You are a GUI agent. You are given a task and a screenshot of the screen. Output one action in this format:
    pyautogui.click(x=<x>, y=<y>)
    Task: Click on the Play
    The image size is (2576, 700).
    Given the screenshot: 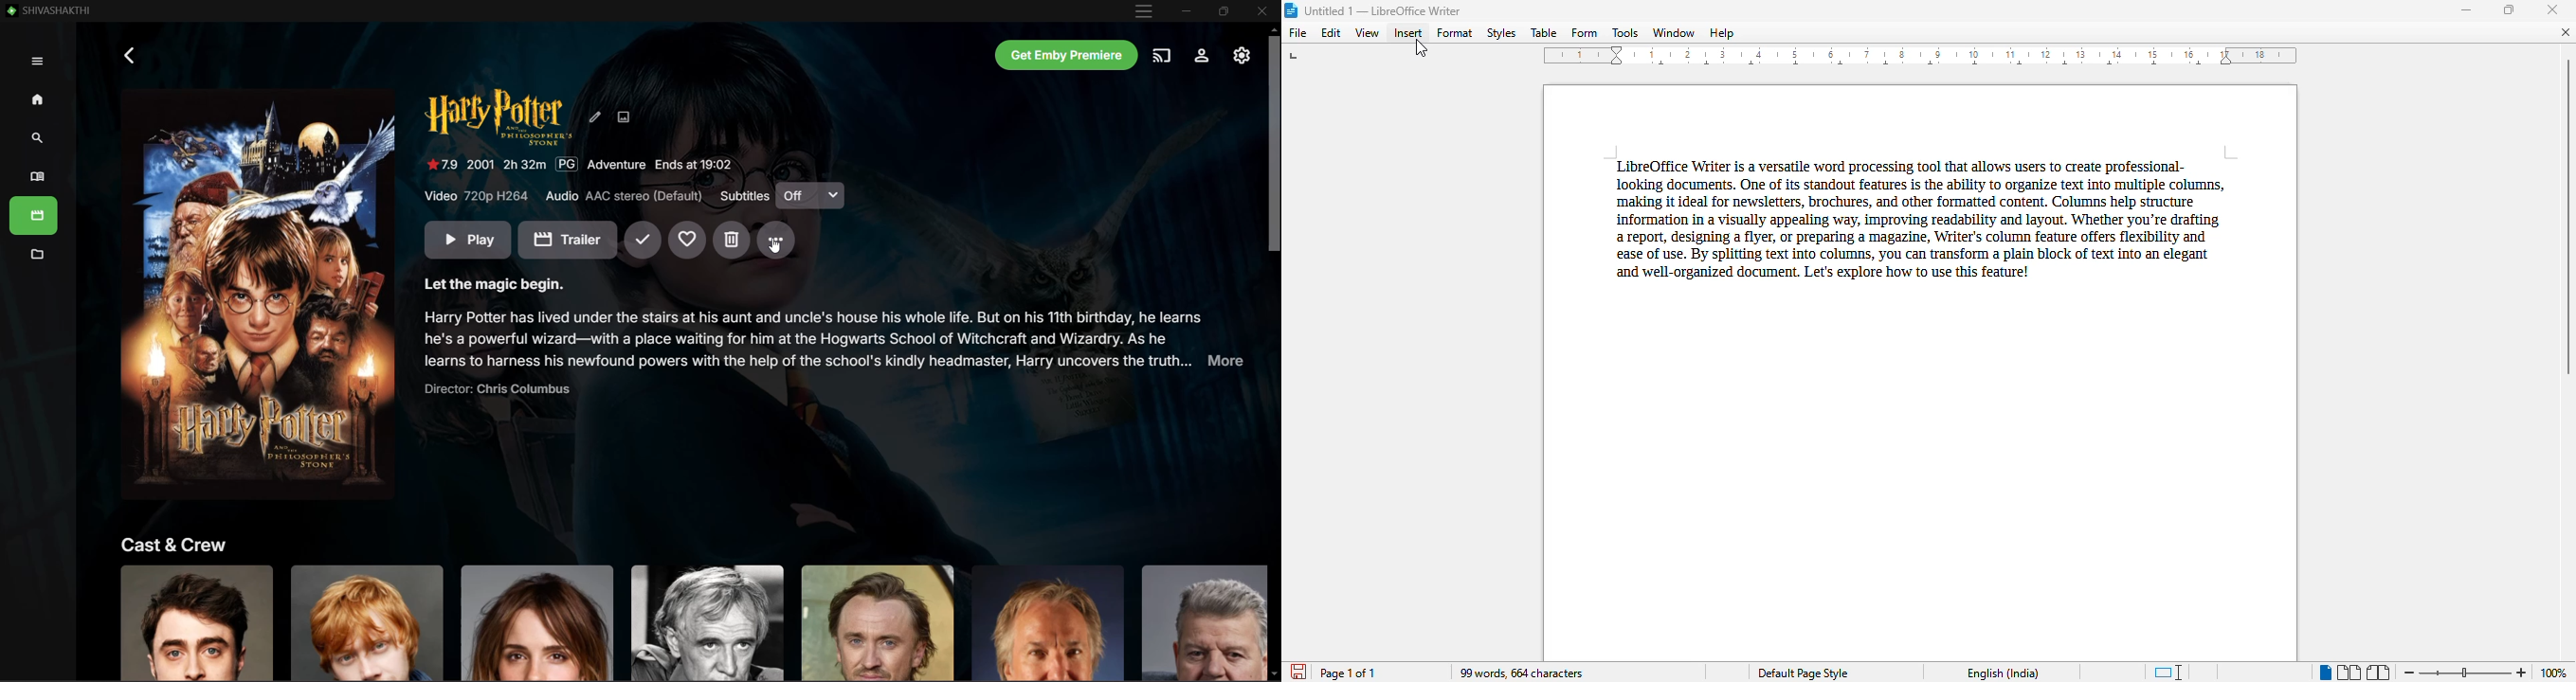 What is the action you would take?
    pyautogui.click(x=468, y=240)
    